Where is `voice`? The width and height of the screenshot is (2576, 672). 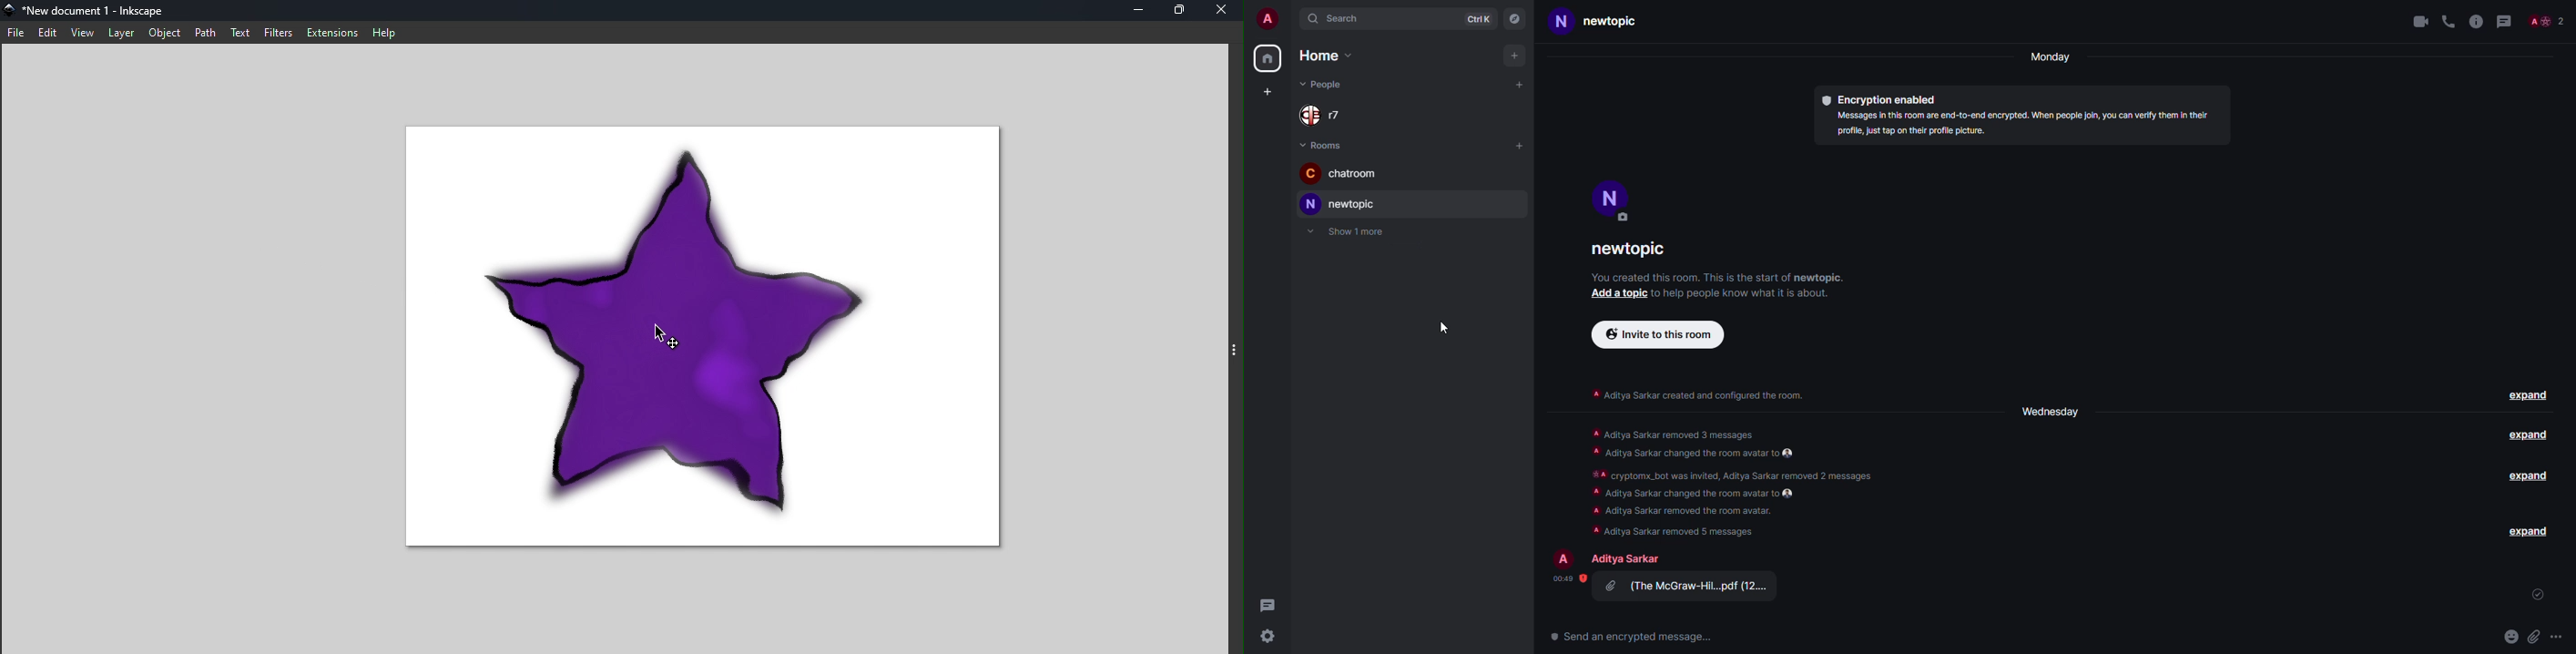 voice is located at coordinates (2449, 22).